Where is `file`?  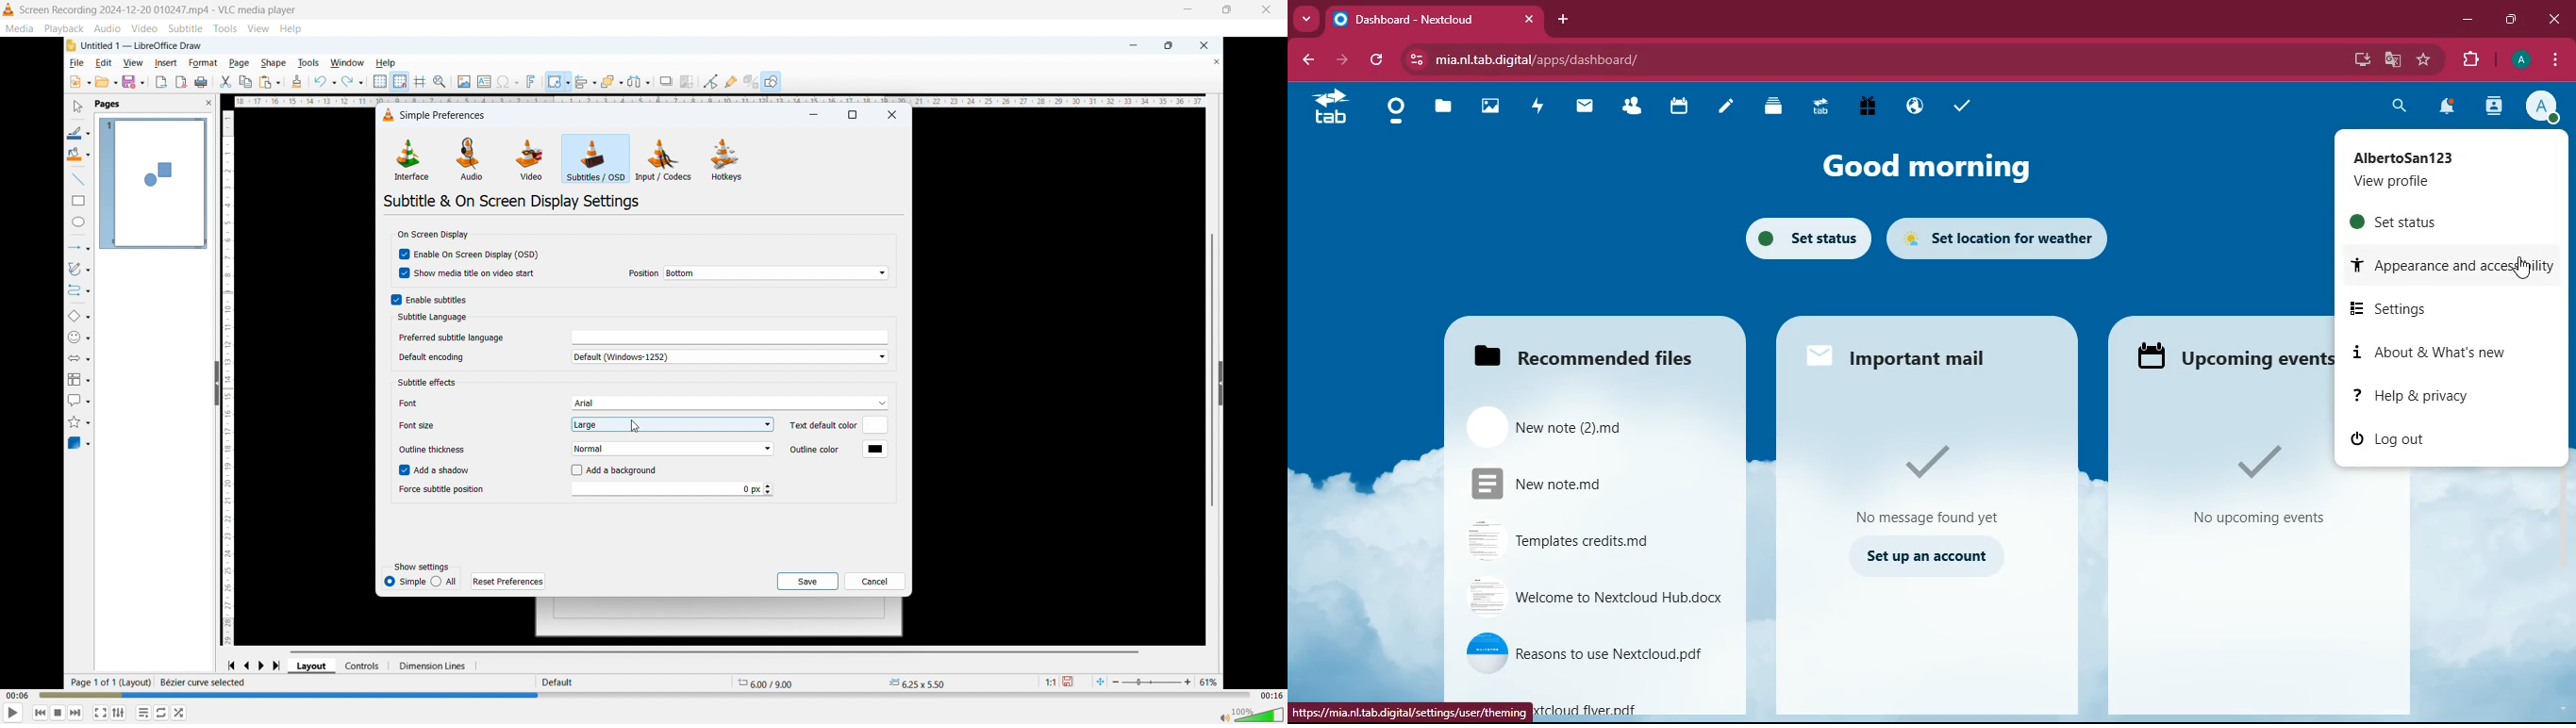
file is located at coordinates (1595, 649).